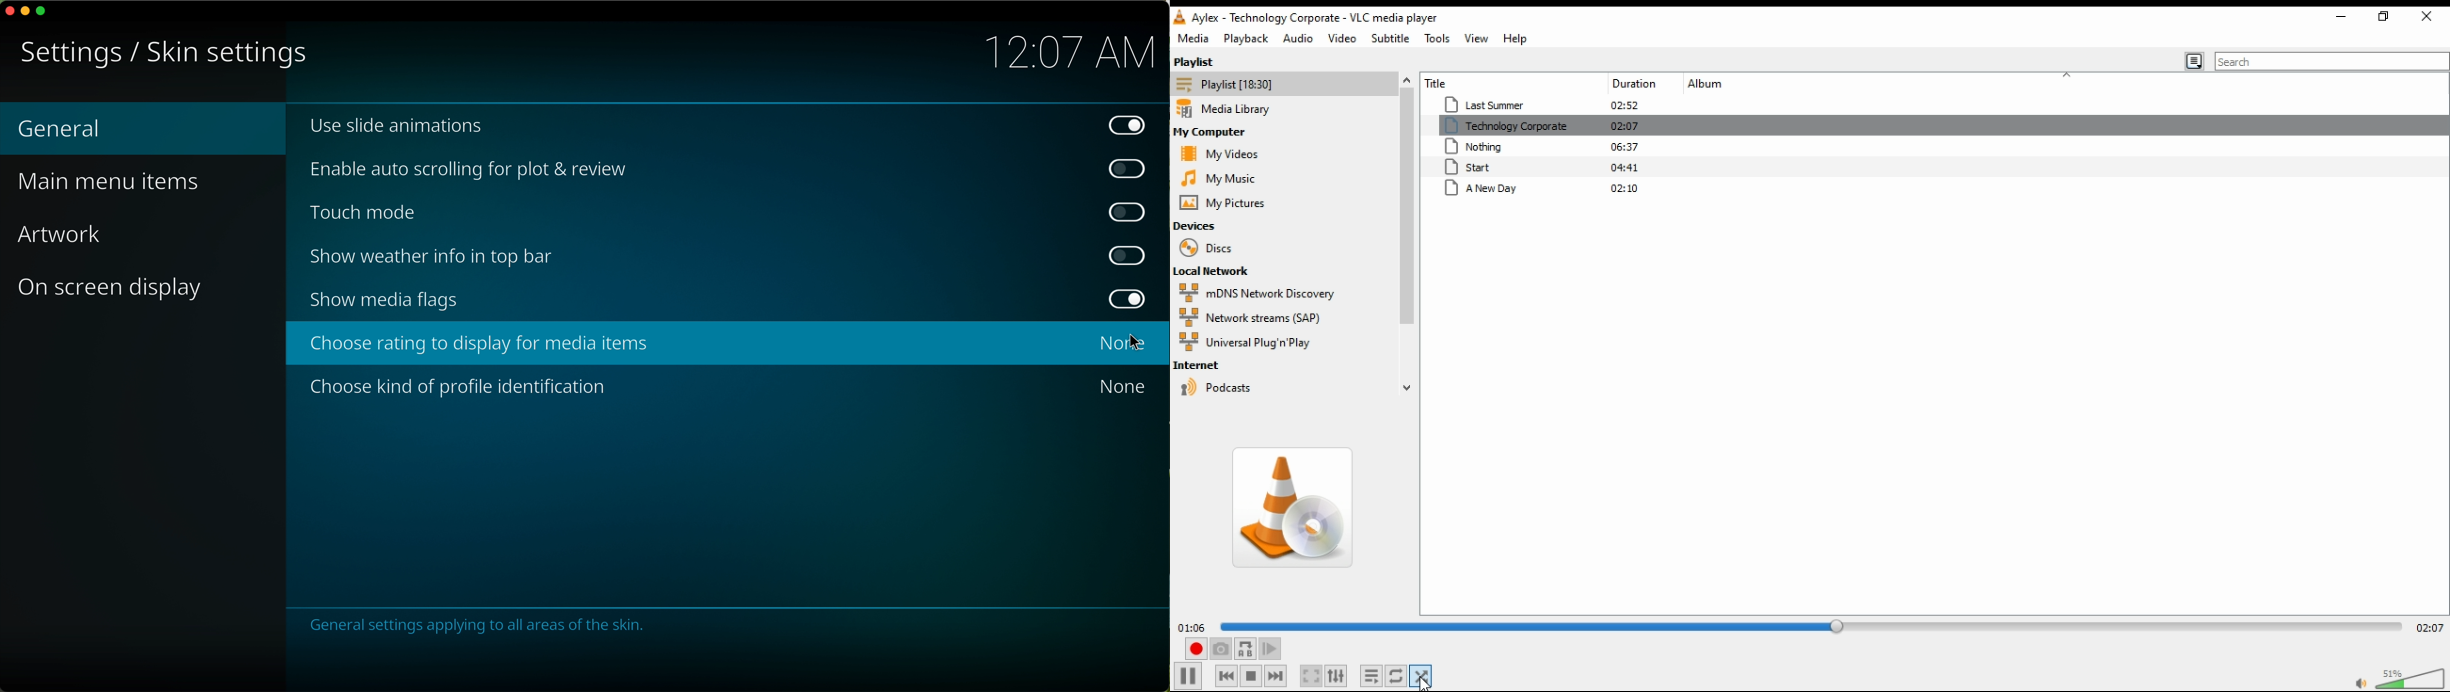 The image size is (2464, 700). What do you see at coordinates (2195, 61) in the screenshot?
I see `toggle playlistview` at bounding box center [2195, 61].